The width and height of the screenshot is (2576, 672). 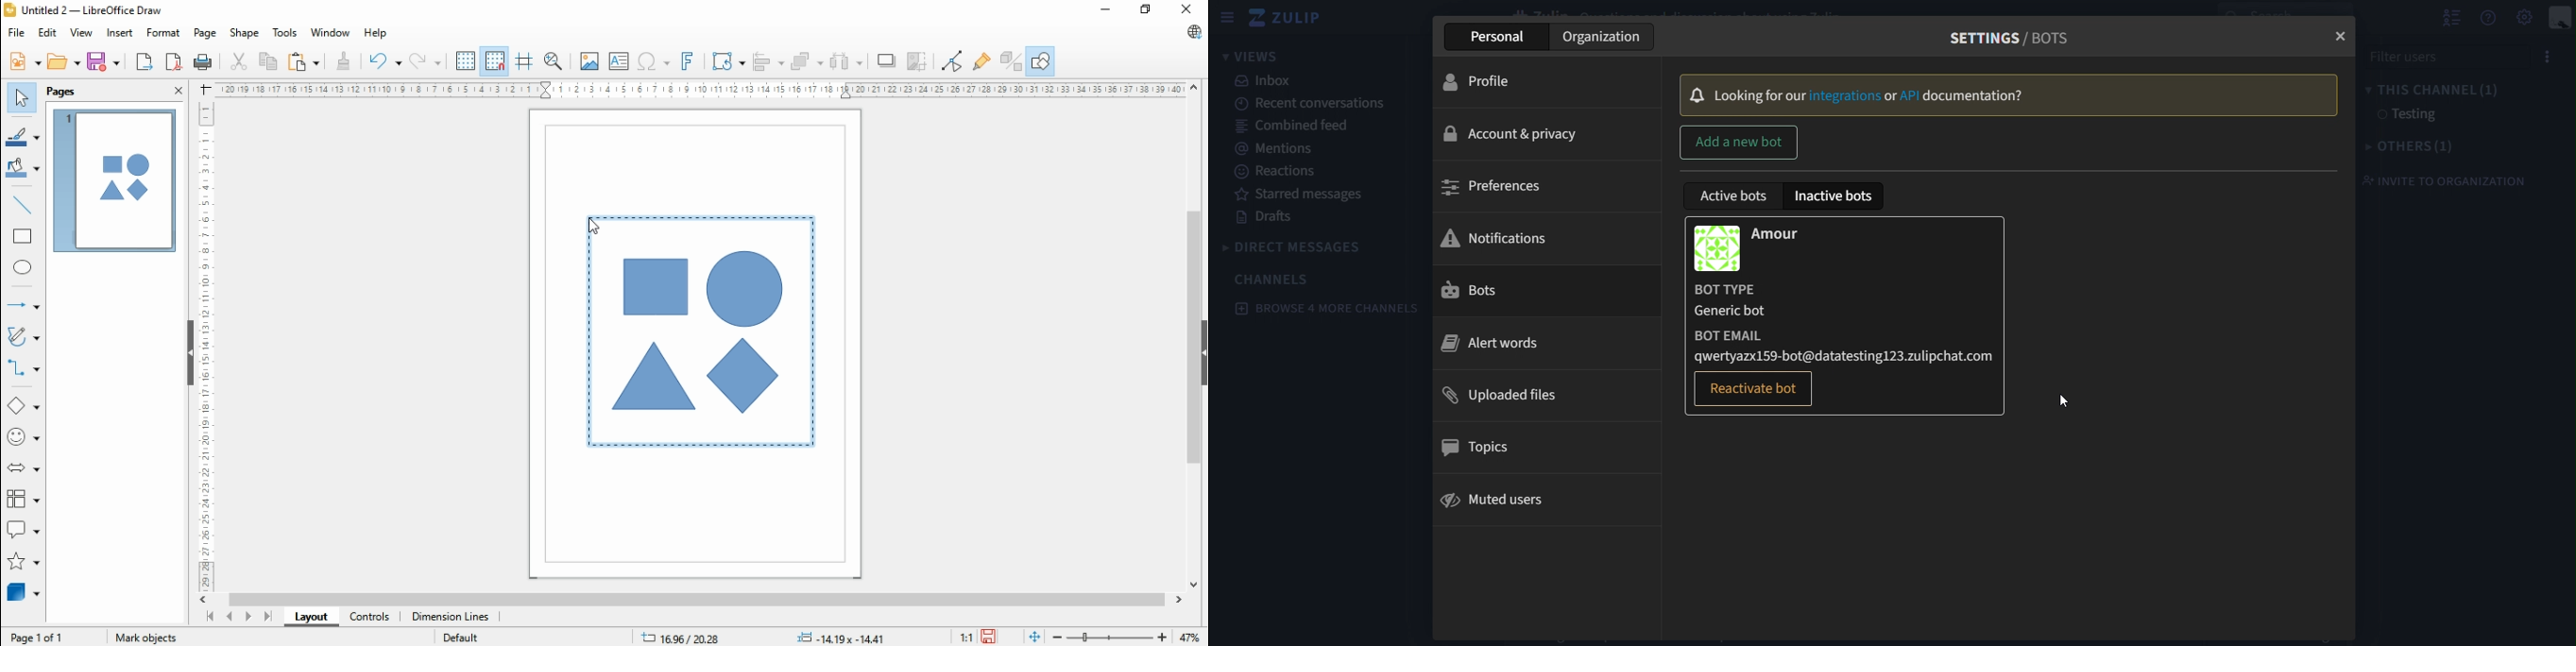 What do you see at coordinates (2404, 115) in the screenshot?
I see `testing` at bounding box center [2404, 115].